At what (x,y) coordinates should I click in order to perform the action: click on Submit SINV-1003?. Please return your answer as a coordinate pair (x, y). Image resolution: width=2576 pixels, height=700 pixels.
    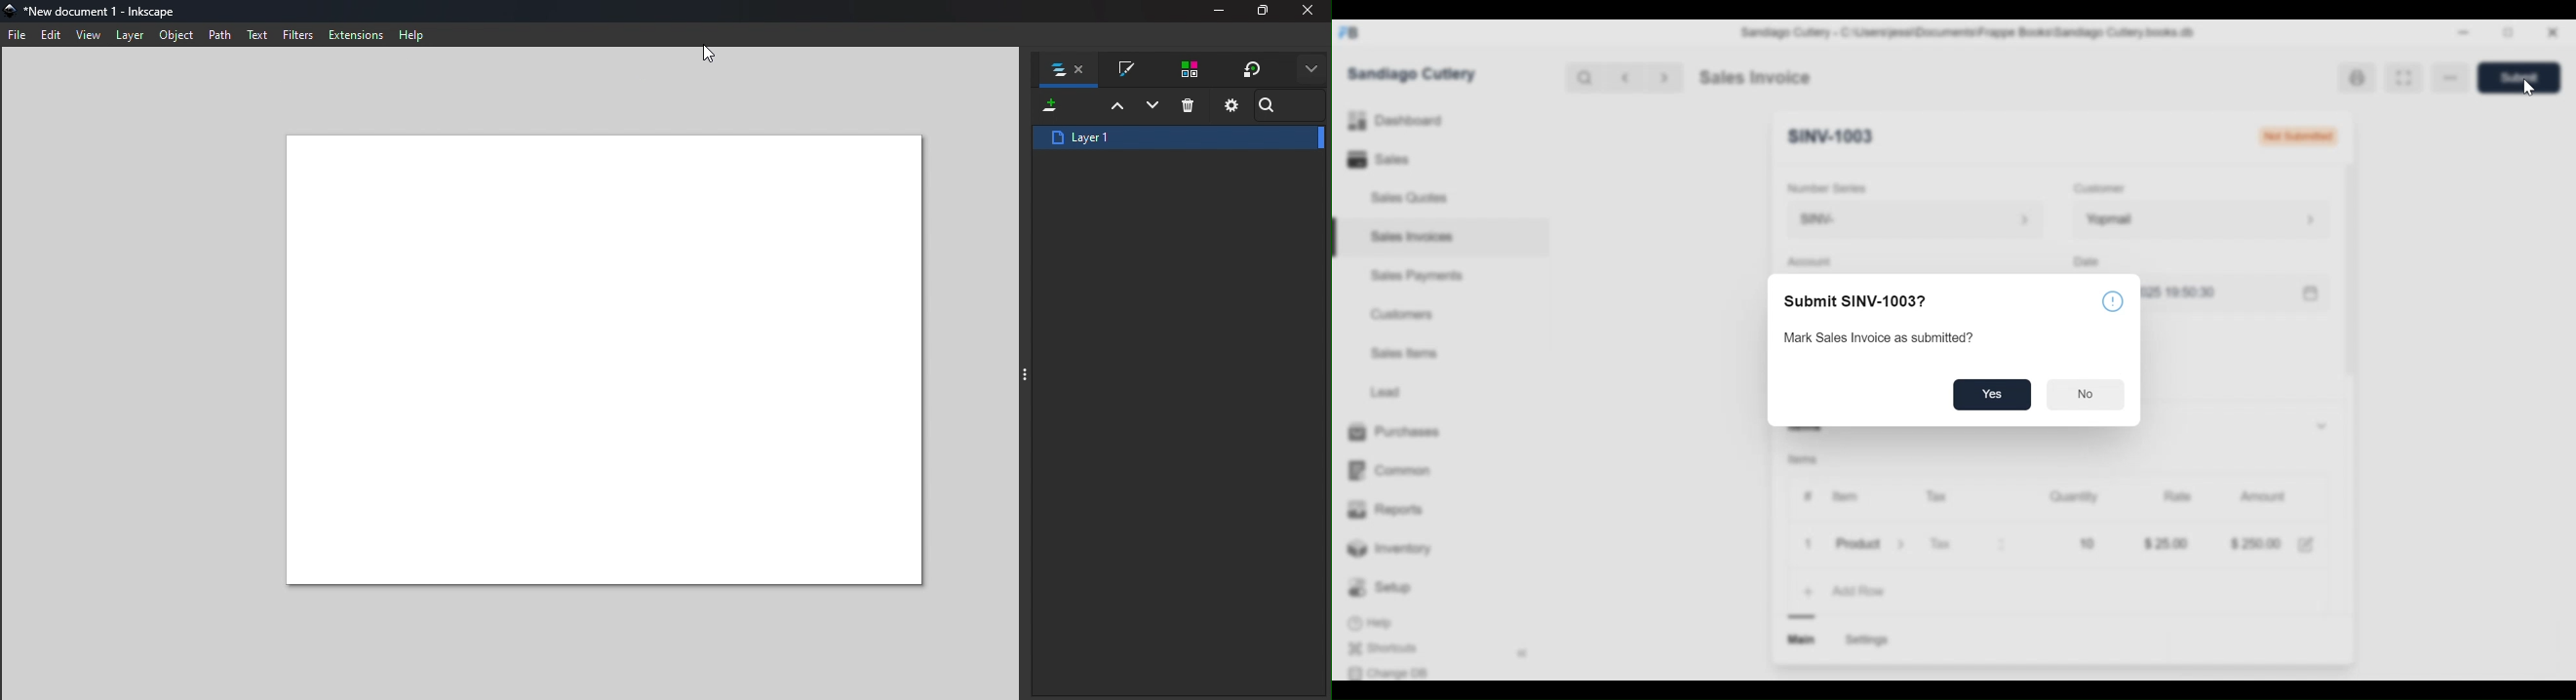
    Looking at the image, I should click on (1854, 301).